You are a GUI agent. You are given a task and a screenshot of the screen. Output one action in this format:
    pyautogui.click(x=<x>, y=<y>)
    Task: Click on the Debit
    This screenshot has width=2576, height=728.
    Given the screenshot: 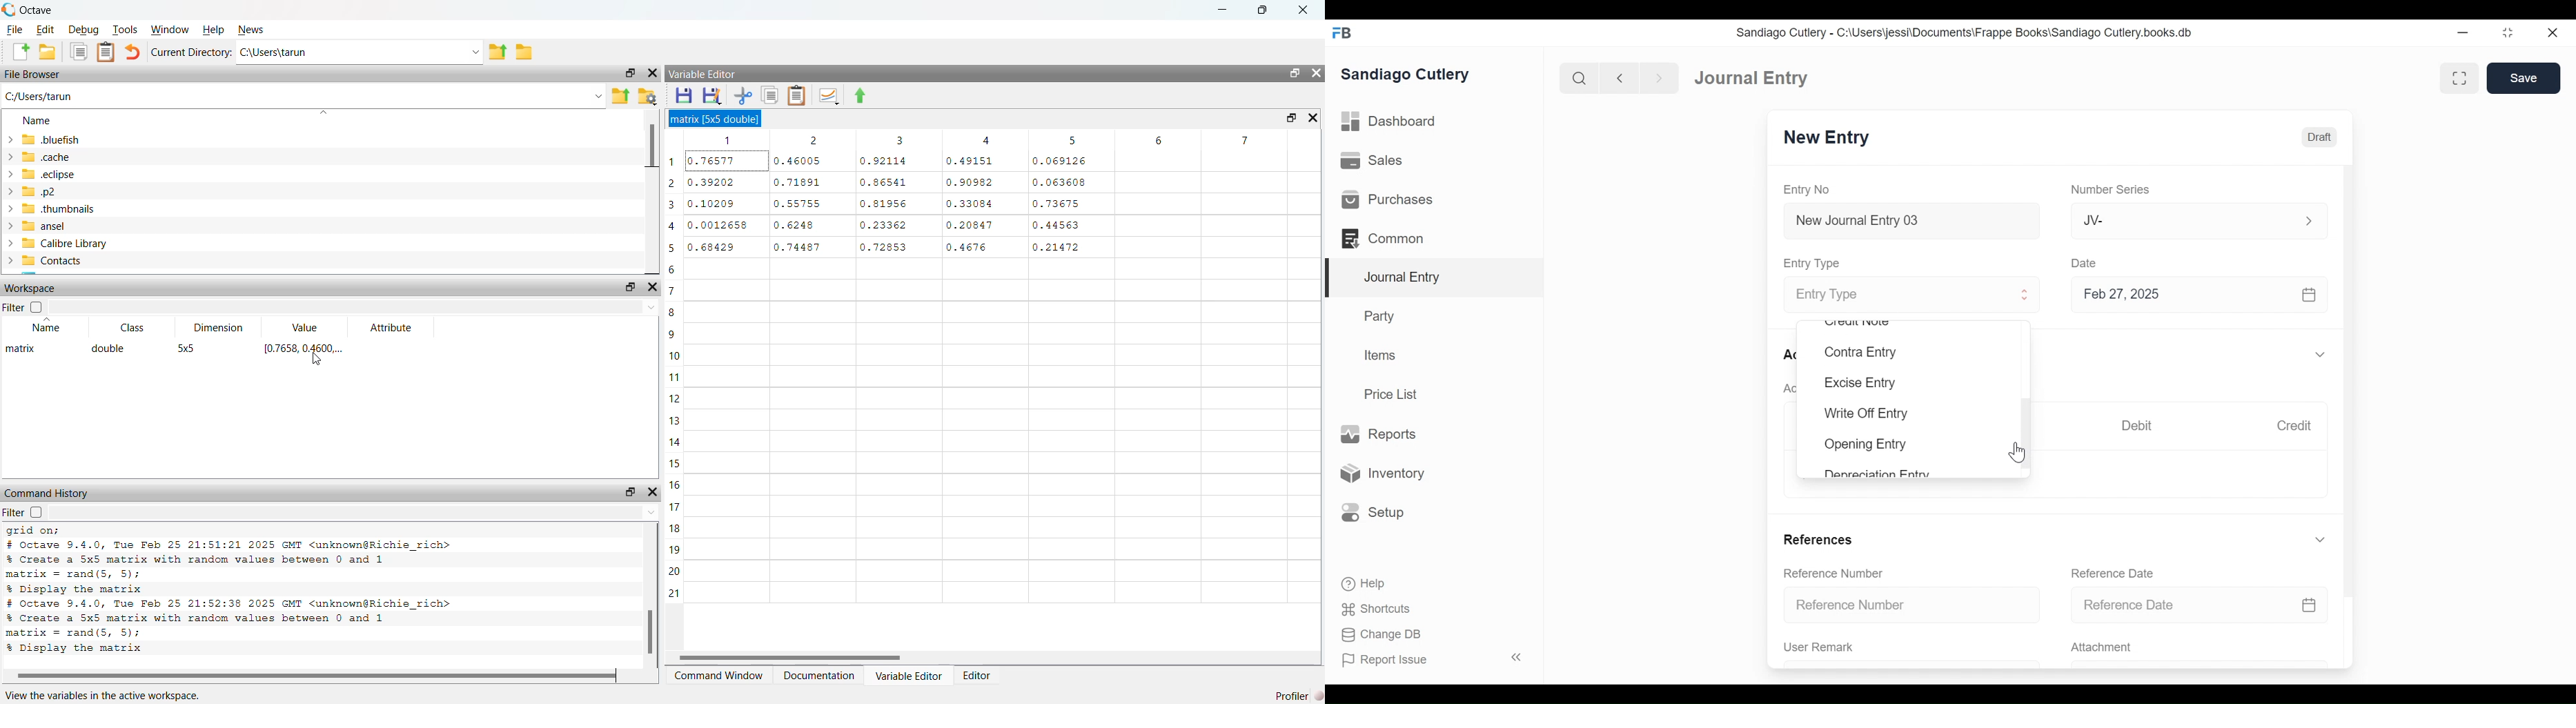 What is the action you would take?
    pyautogui.click(x=2138, y=424)
    